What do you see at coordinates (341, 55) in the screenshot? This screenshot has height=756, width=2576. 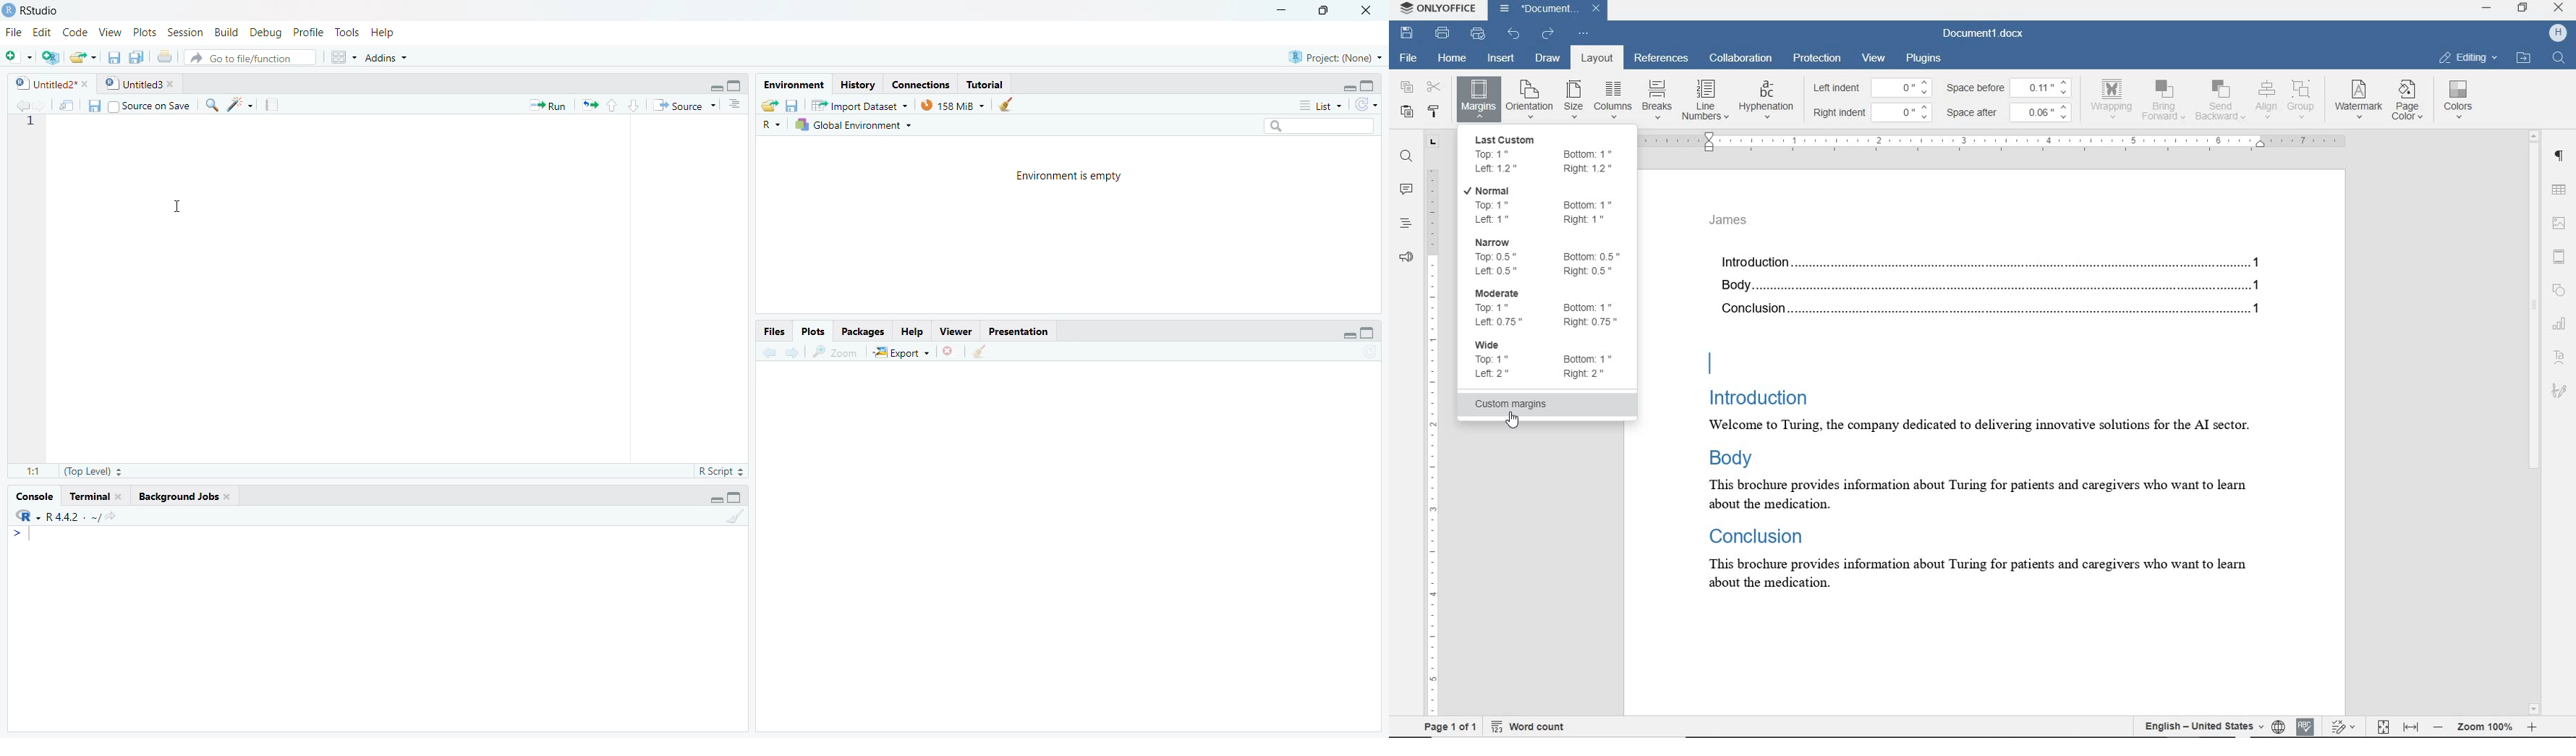 I see `` at bounding box center [341, 55].